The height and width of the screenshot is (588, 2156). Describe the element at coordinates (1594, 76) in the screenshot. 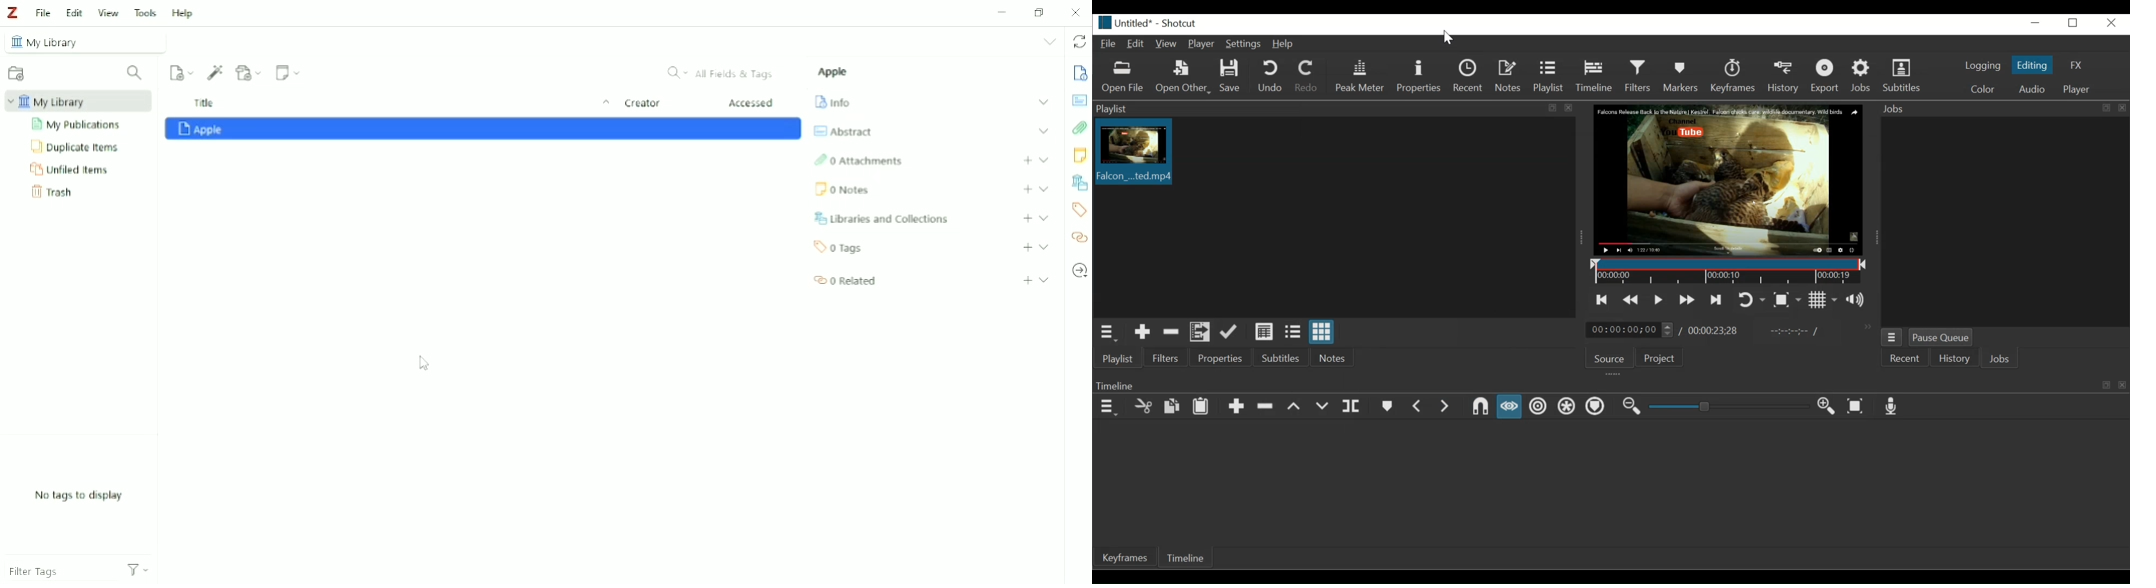

I see `Timeline` at that location.